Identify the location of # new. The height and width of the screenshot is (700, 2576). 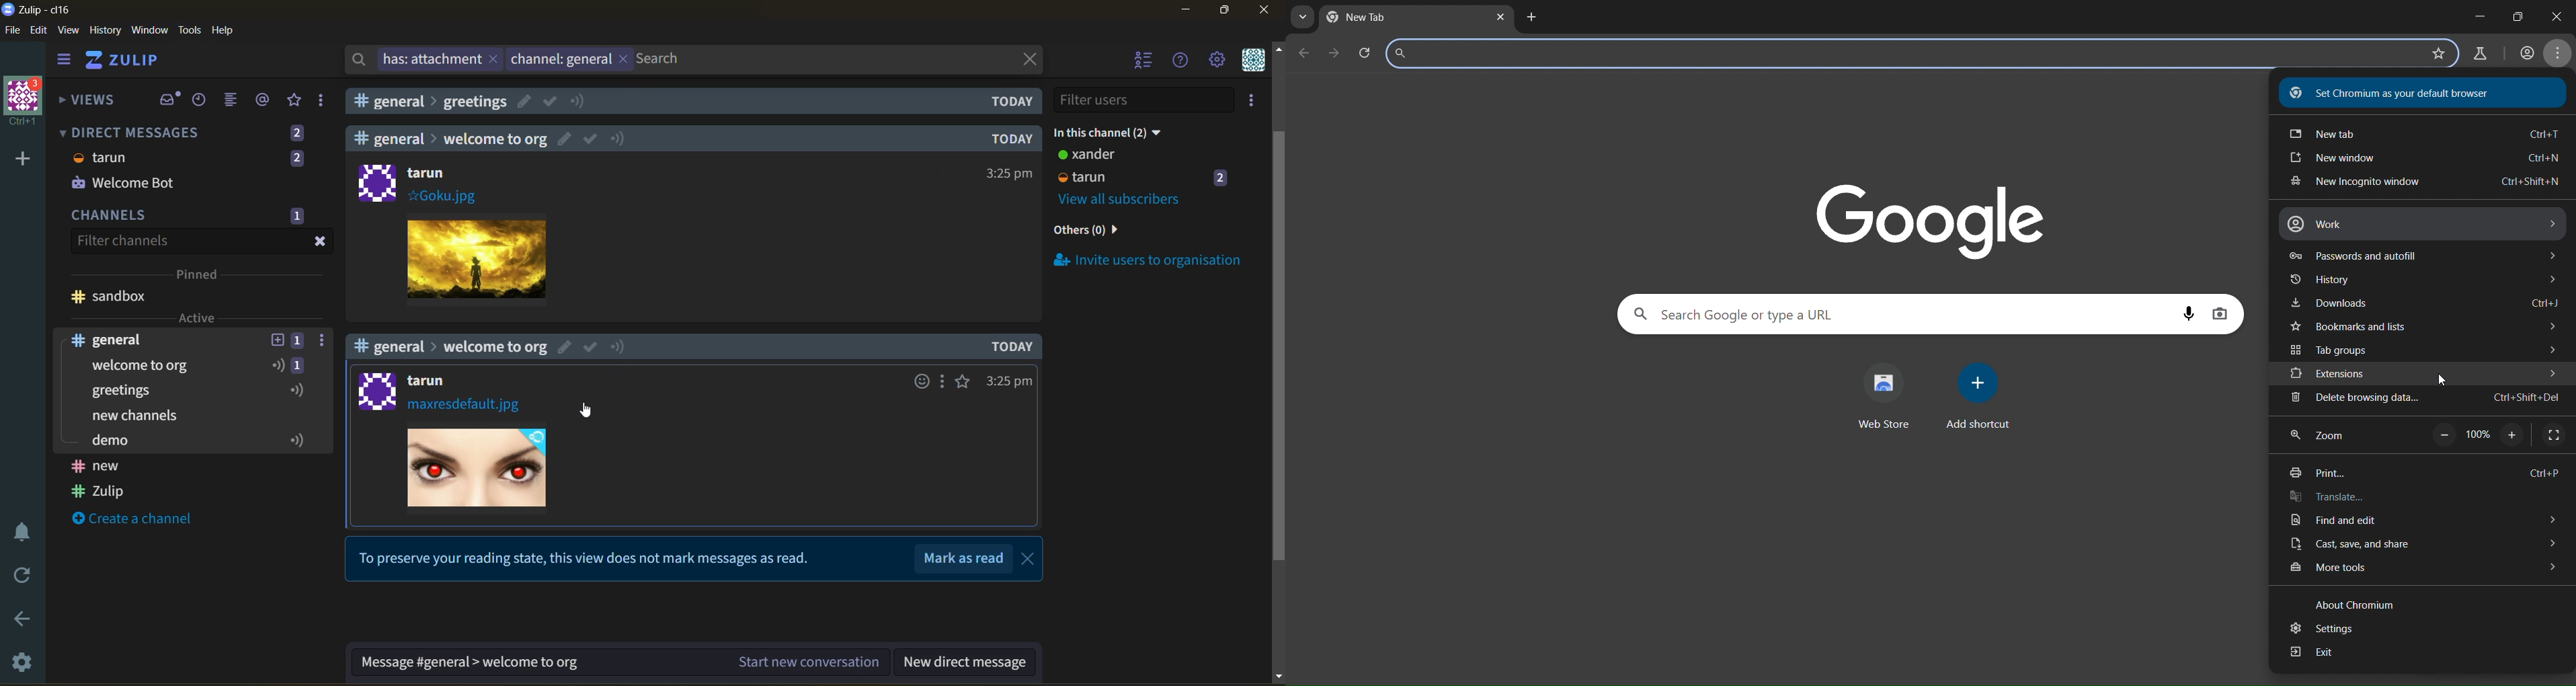
(97, 465).